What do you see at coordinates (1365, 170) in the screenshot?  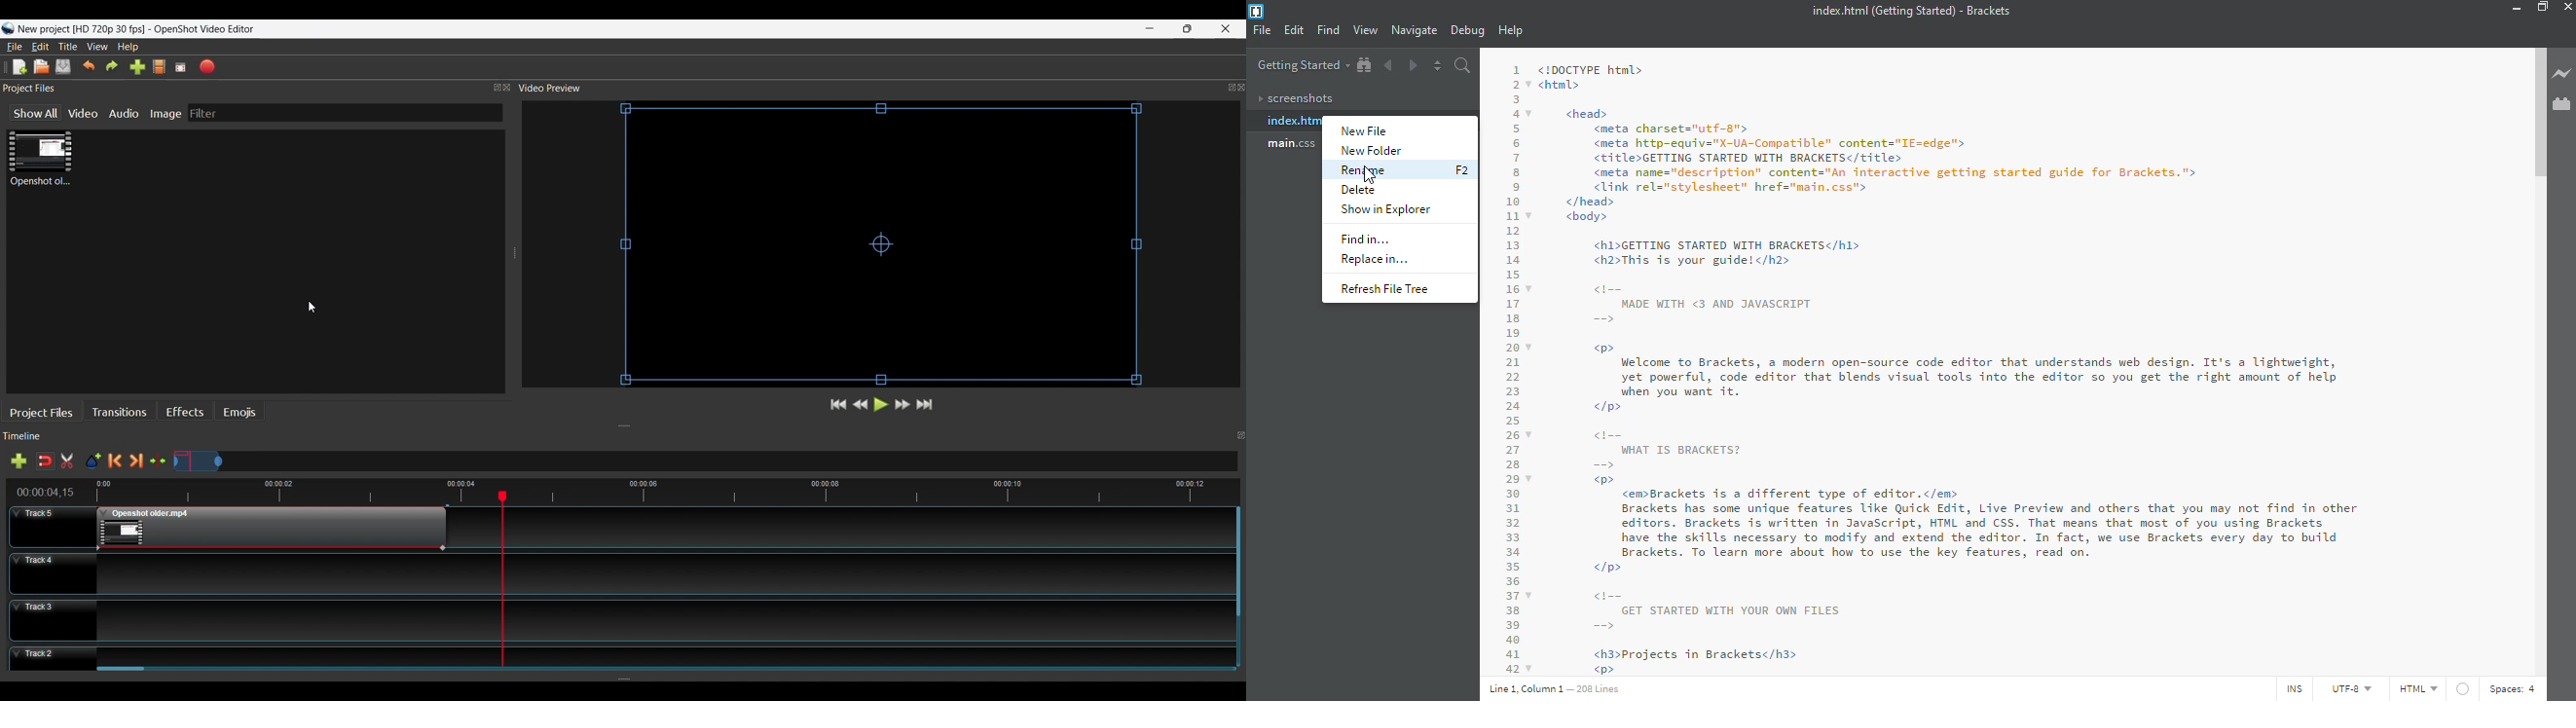 I see `rename` at bounding box center [1365, 170].